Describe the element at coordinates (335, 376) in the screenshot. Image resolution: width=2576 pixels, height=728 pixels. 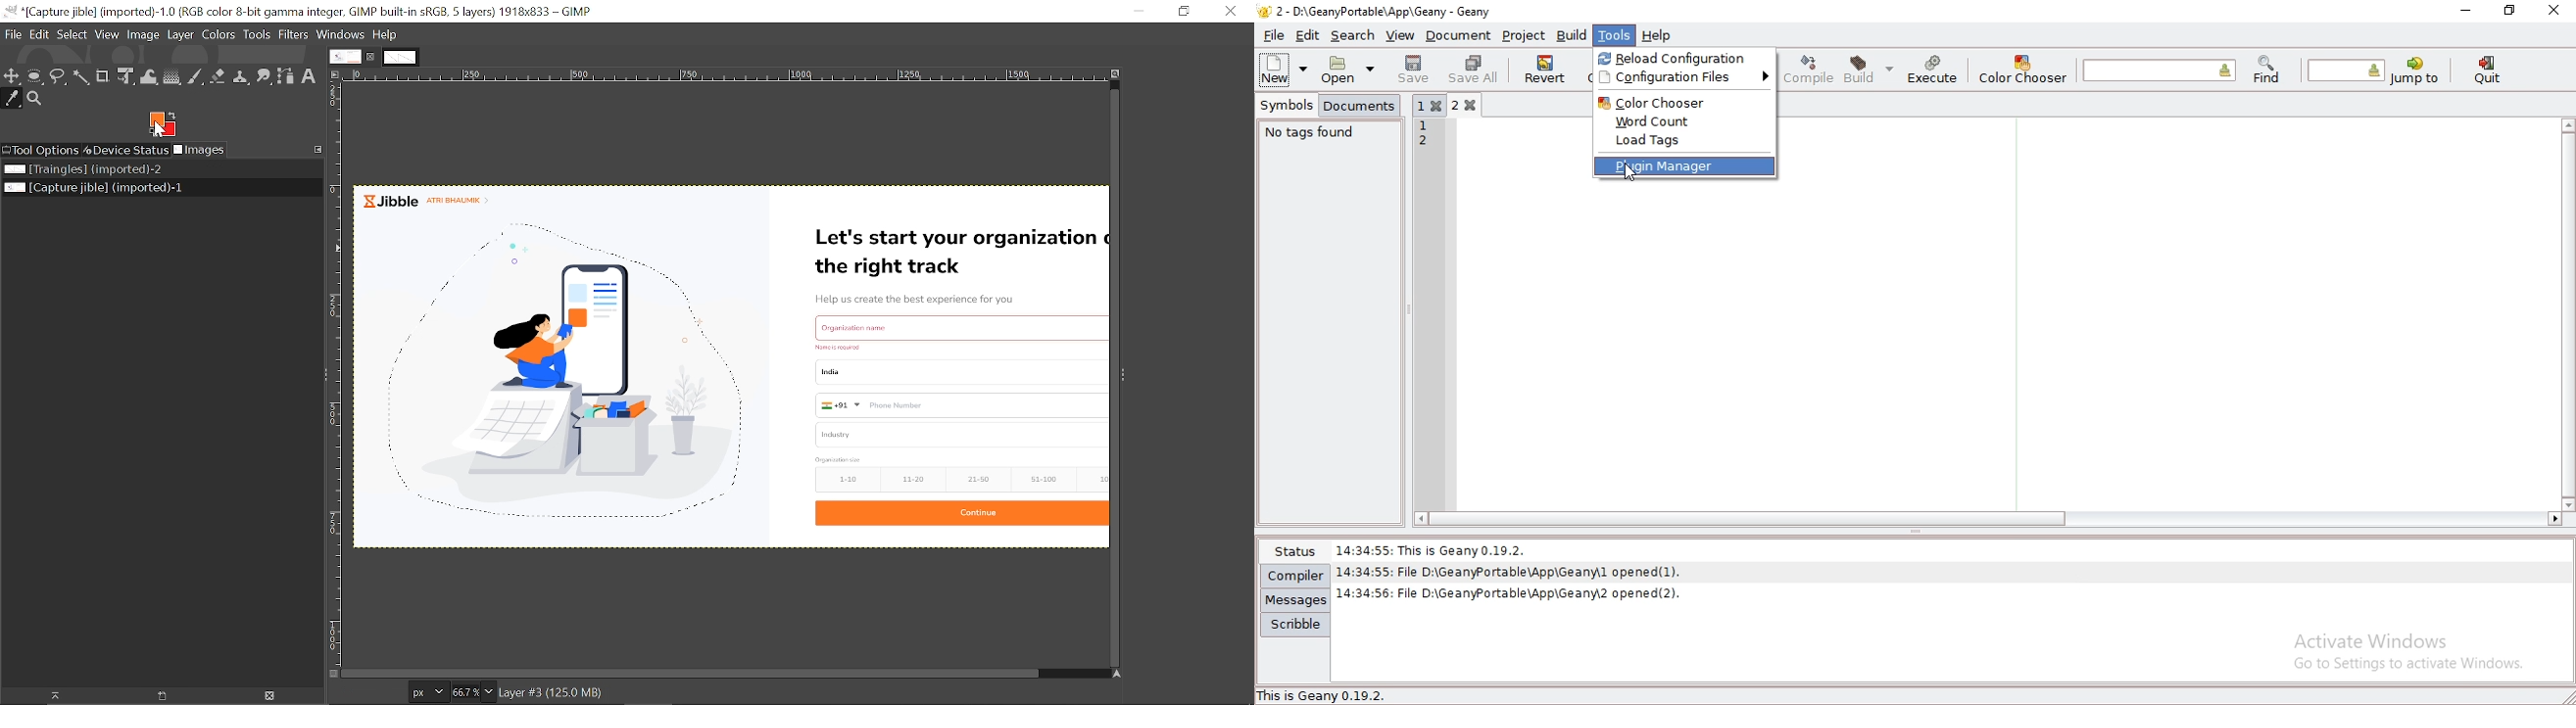
I see `Vertical label` at that location.